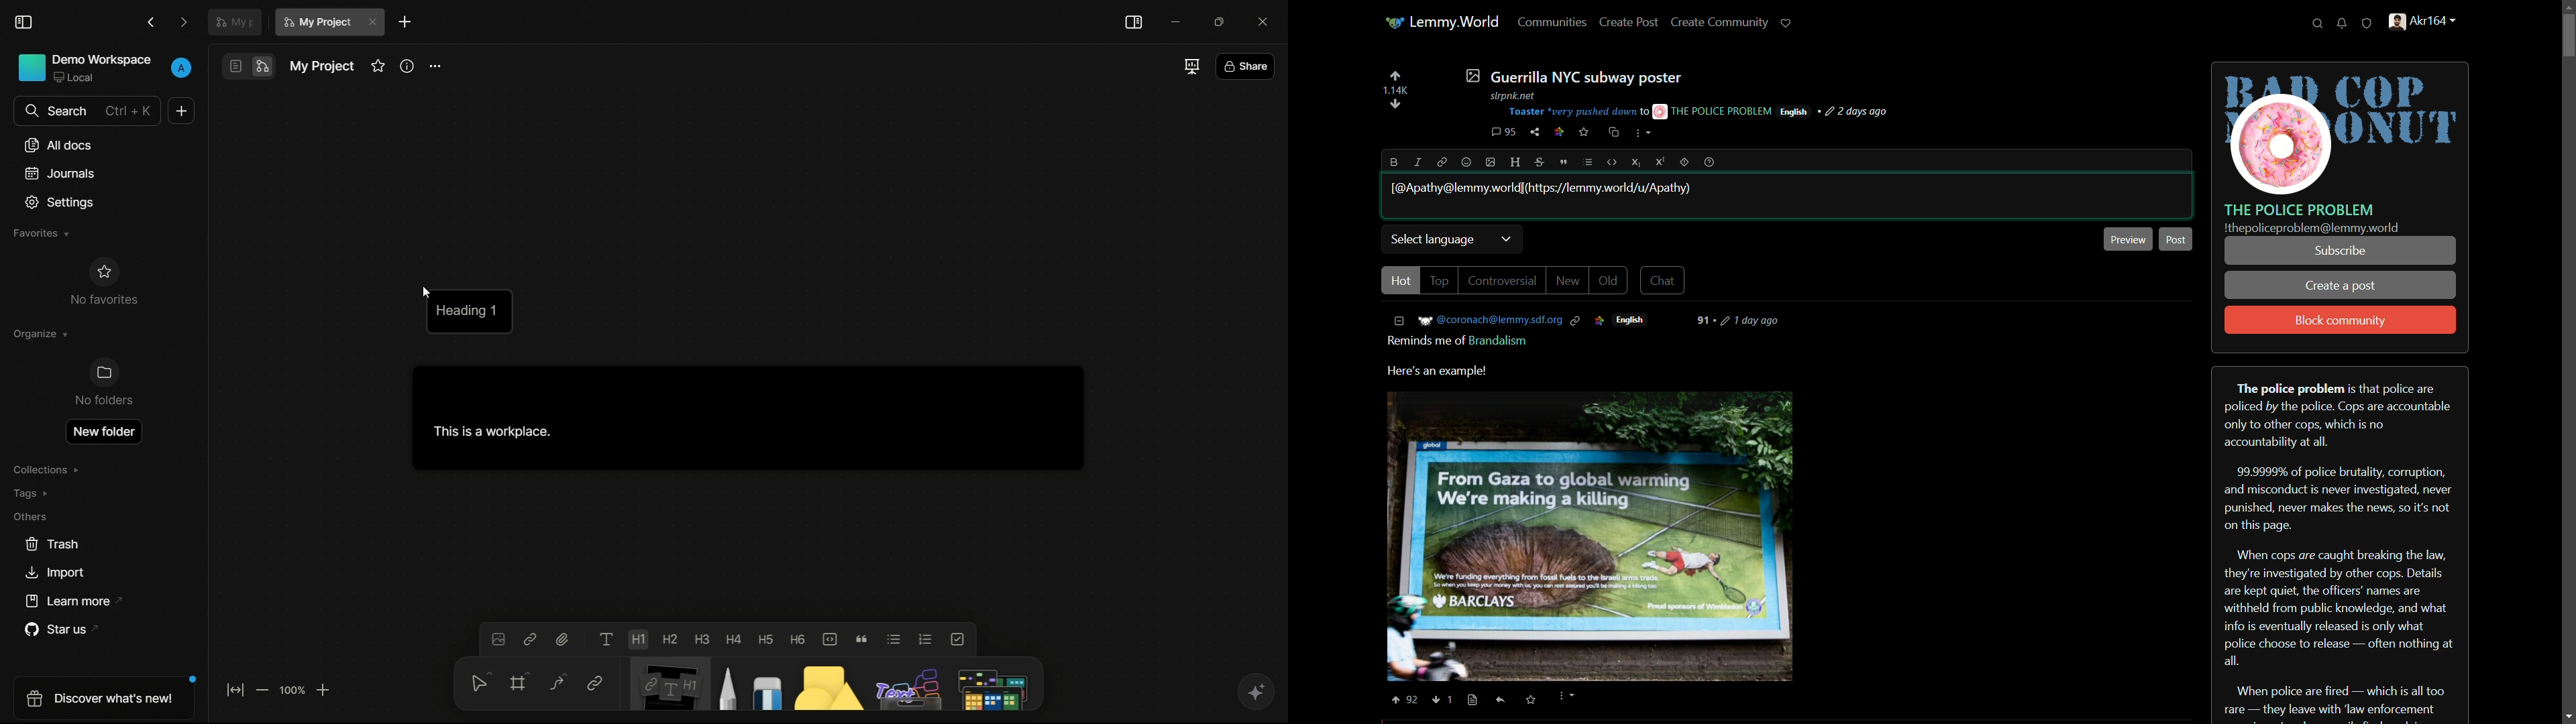 Image resolution: width=2576 pixels, height=728 pixels. Describe the element at coordinates (1416, 162) in the screenshot. I see `italic` at that location.